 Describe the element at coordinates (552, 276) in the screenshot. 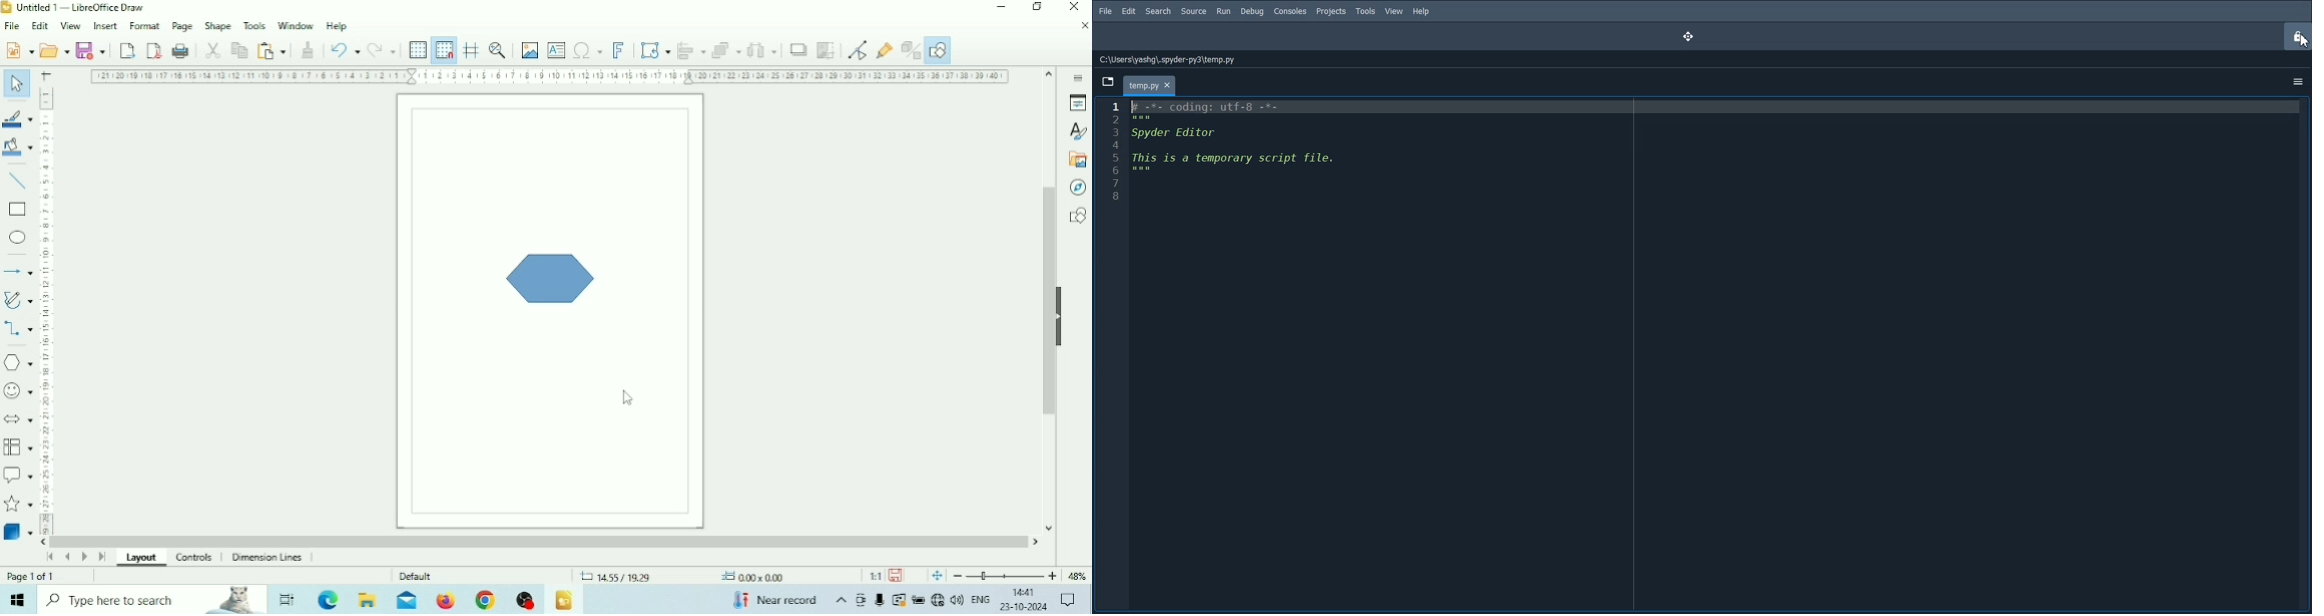

I see `Hexagon inserted` at that location.